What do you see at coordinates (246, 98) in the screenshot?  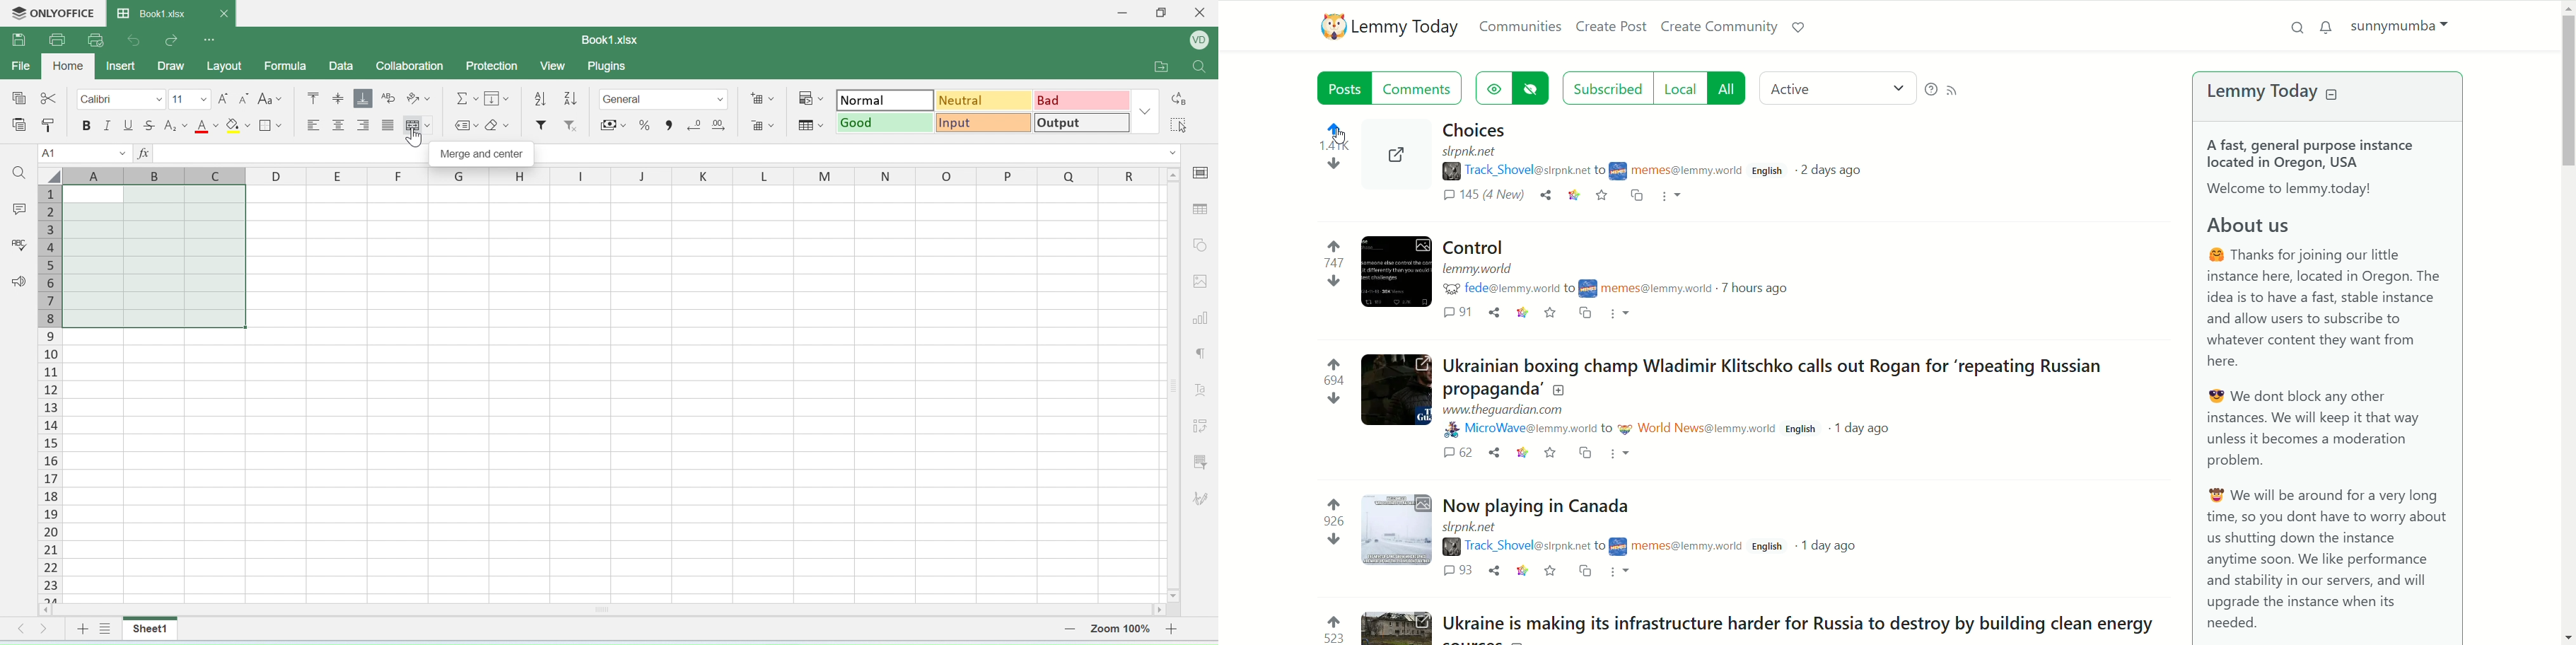 I see `` at bounding box center [246, 98].